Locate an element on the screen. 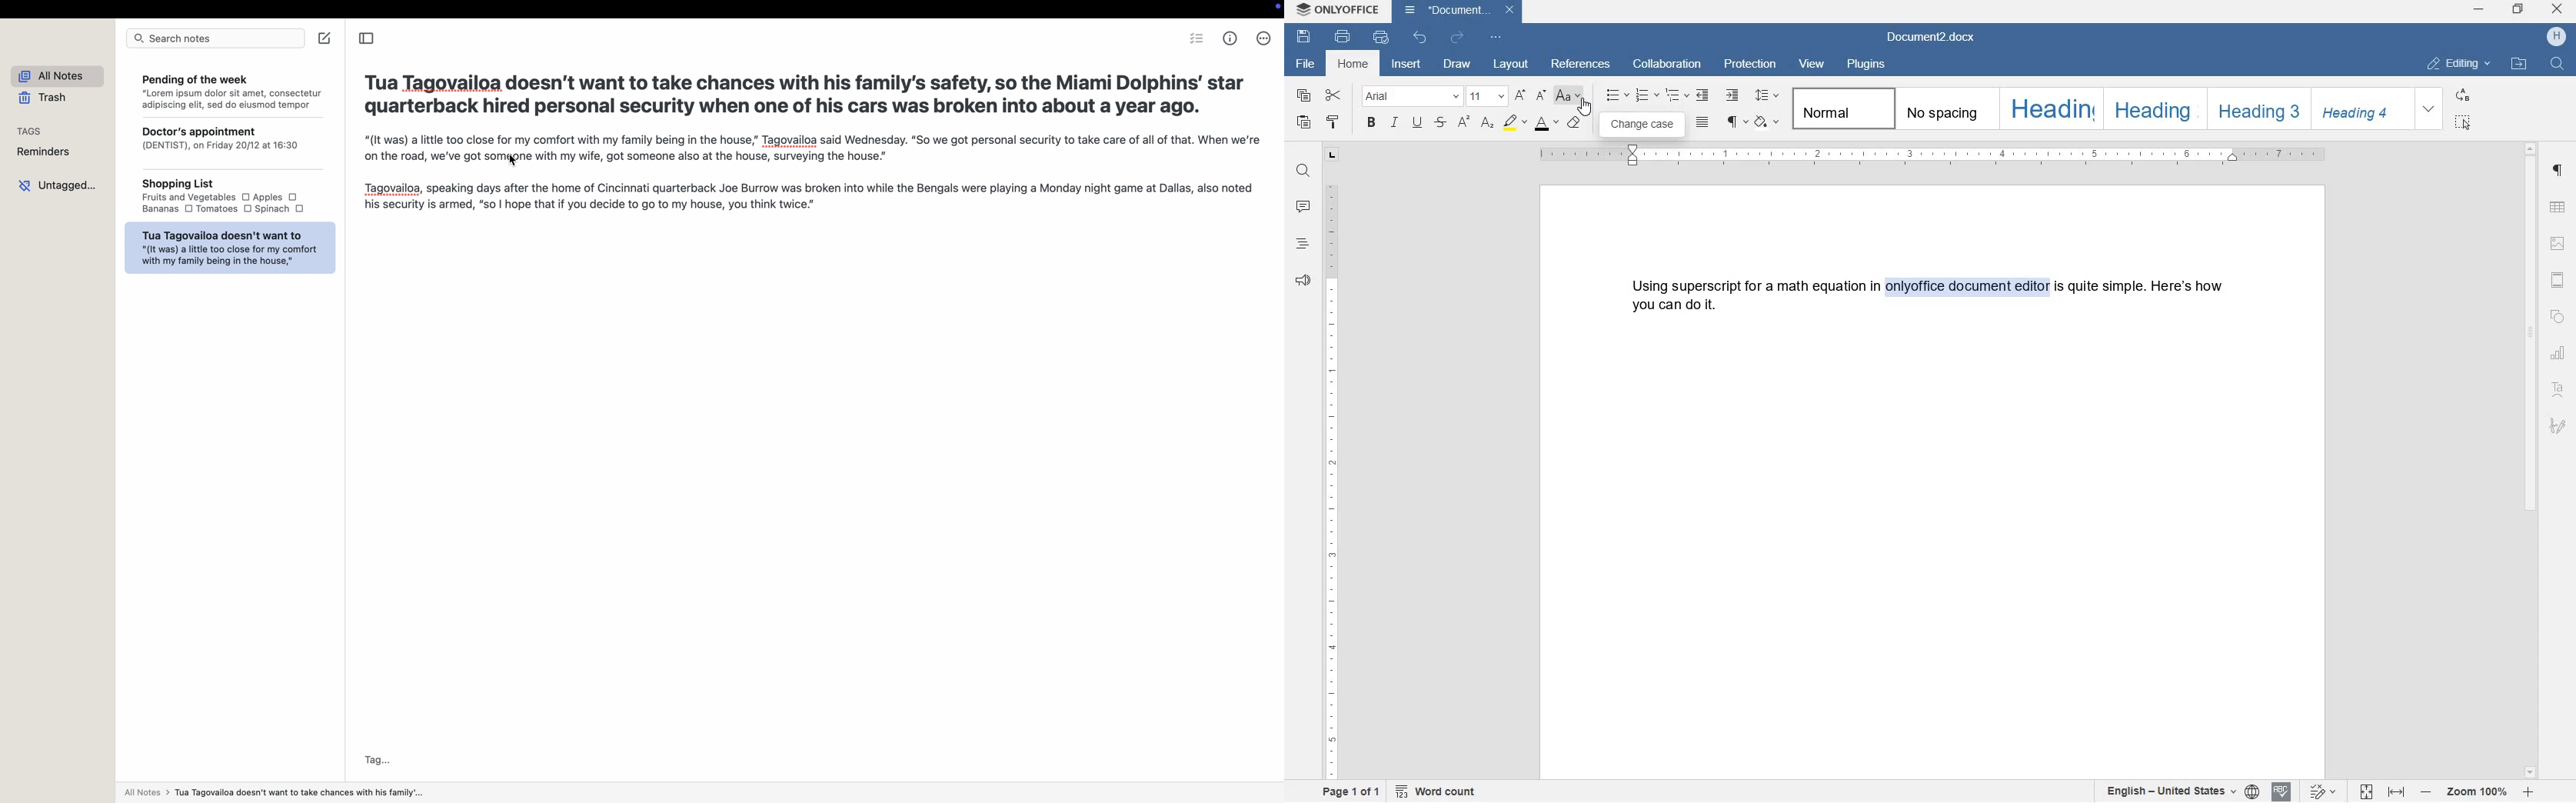 The image size is (2576, 812). Document2.docx is located at coordinates (1932, 37).